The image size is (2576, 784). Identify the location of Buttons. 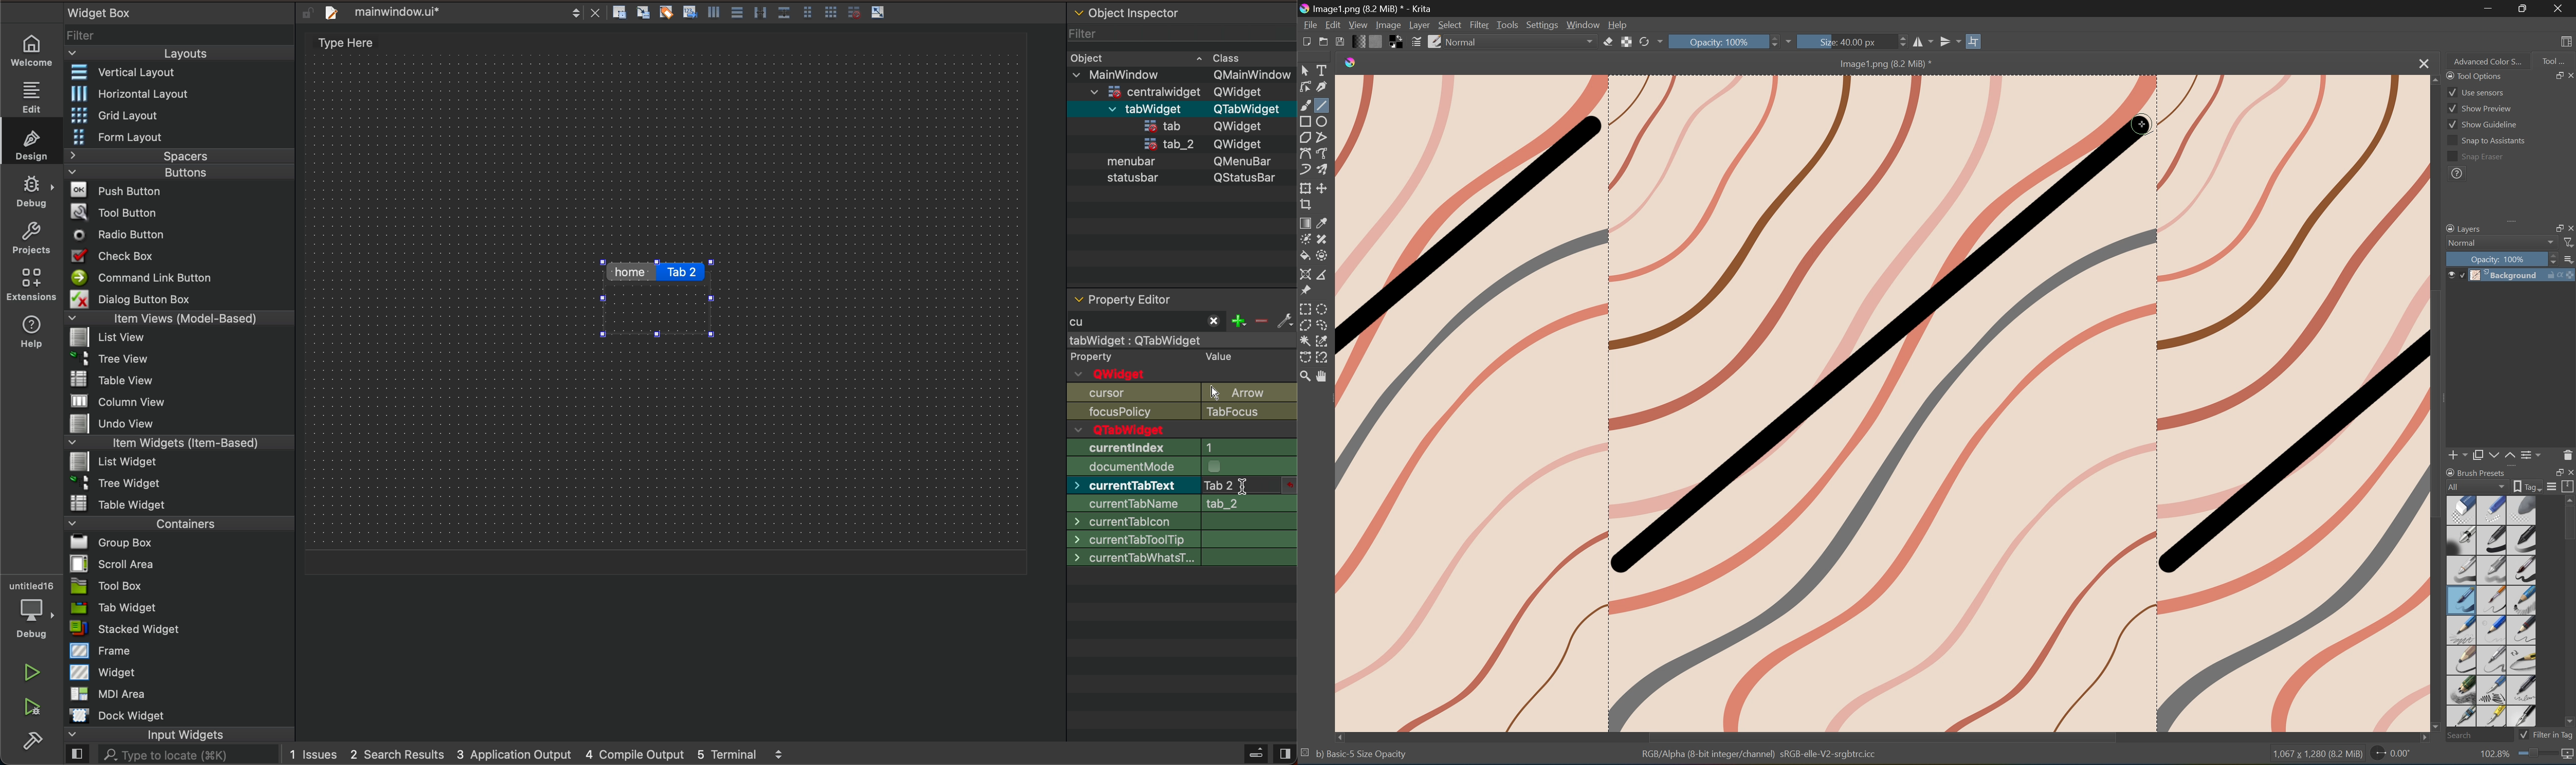
(179, 172).